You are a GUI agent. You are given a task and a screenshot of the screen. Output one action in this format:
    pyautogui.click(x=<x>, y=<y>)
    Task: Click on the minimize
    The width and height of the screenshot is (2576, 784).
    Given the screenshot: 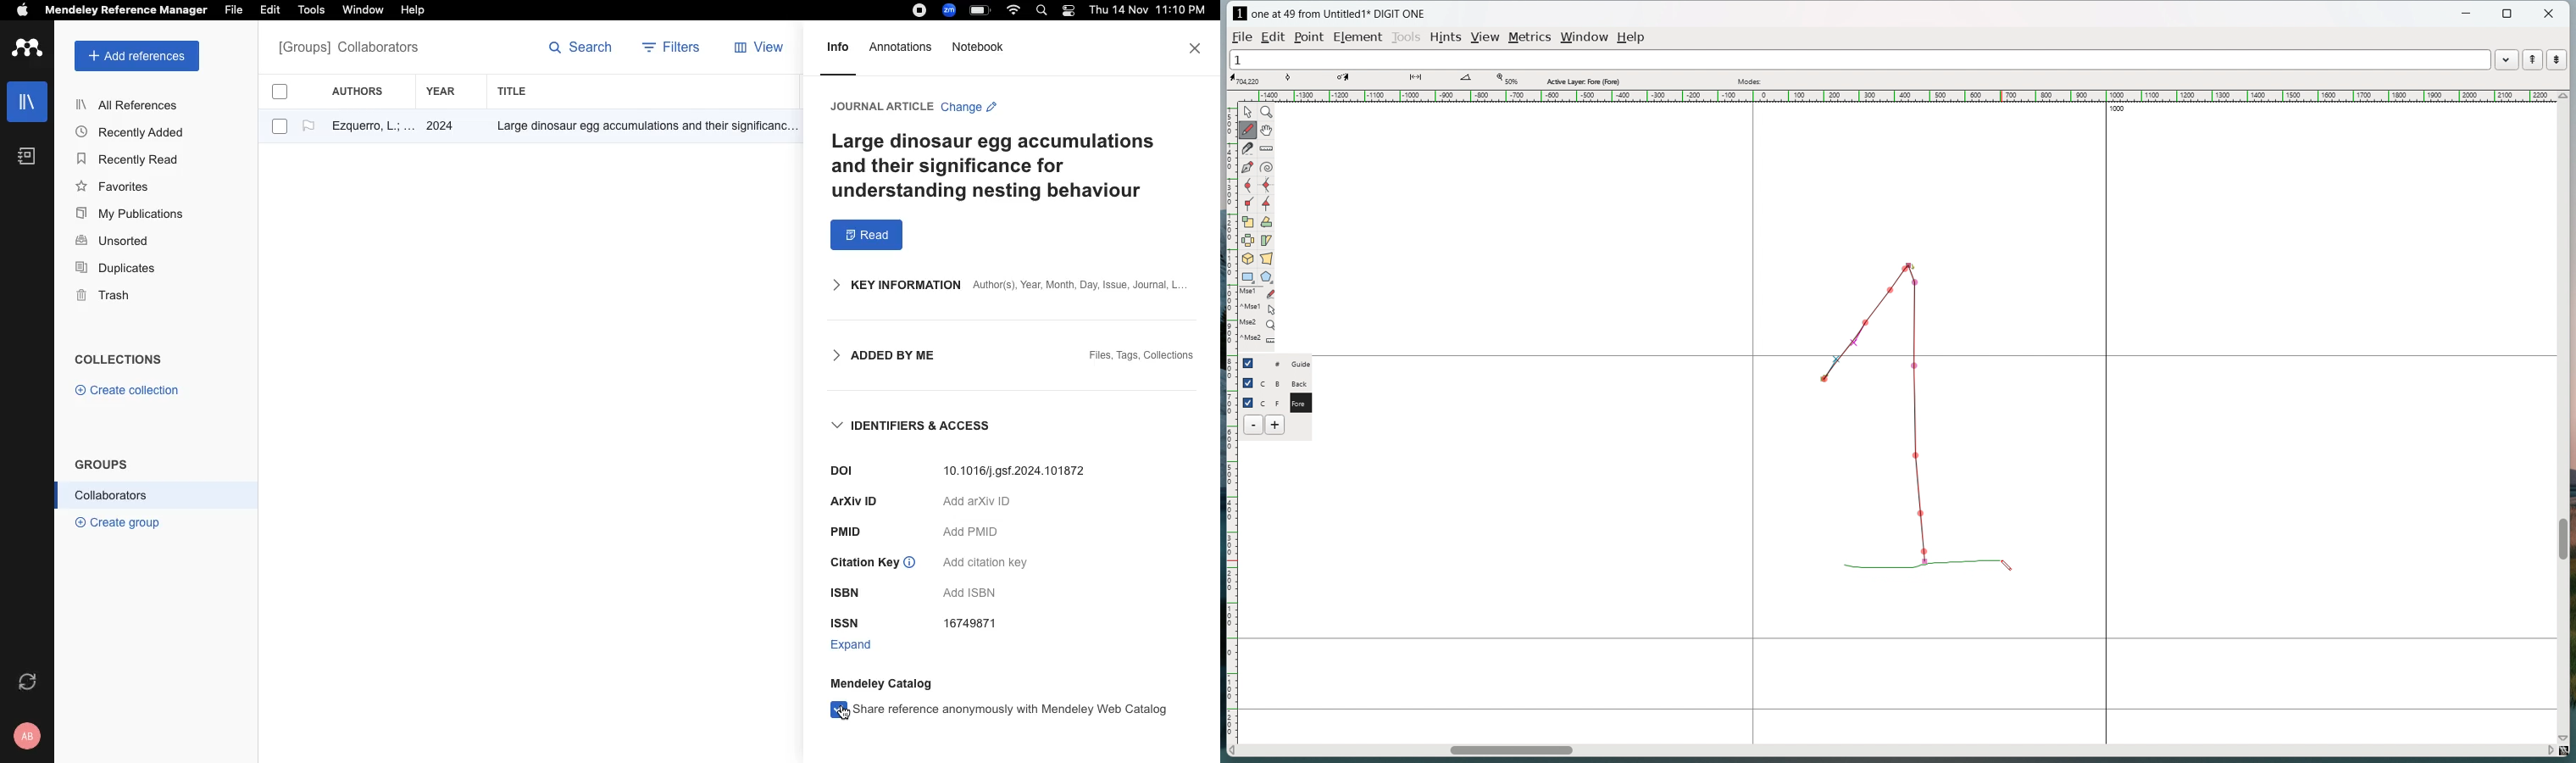 What is the action you would take?
    pyautogui.click(x=2468, y=15)
    